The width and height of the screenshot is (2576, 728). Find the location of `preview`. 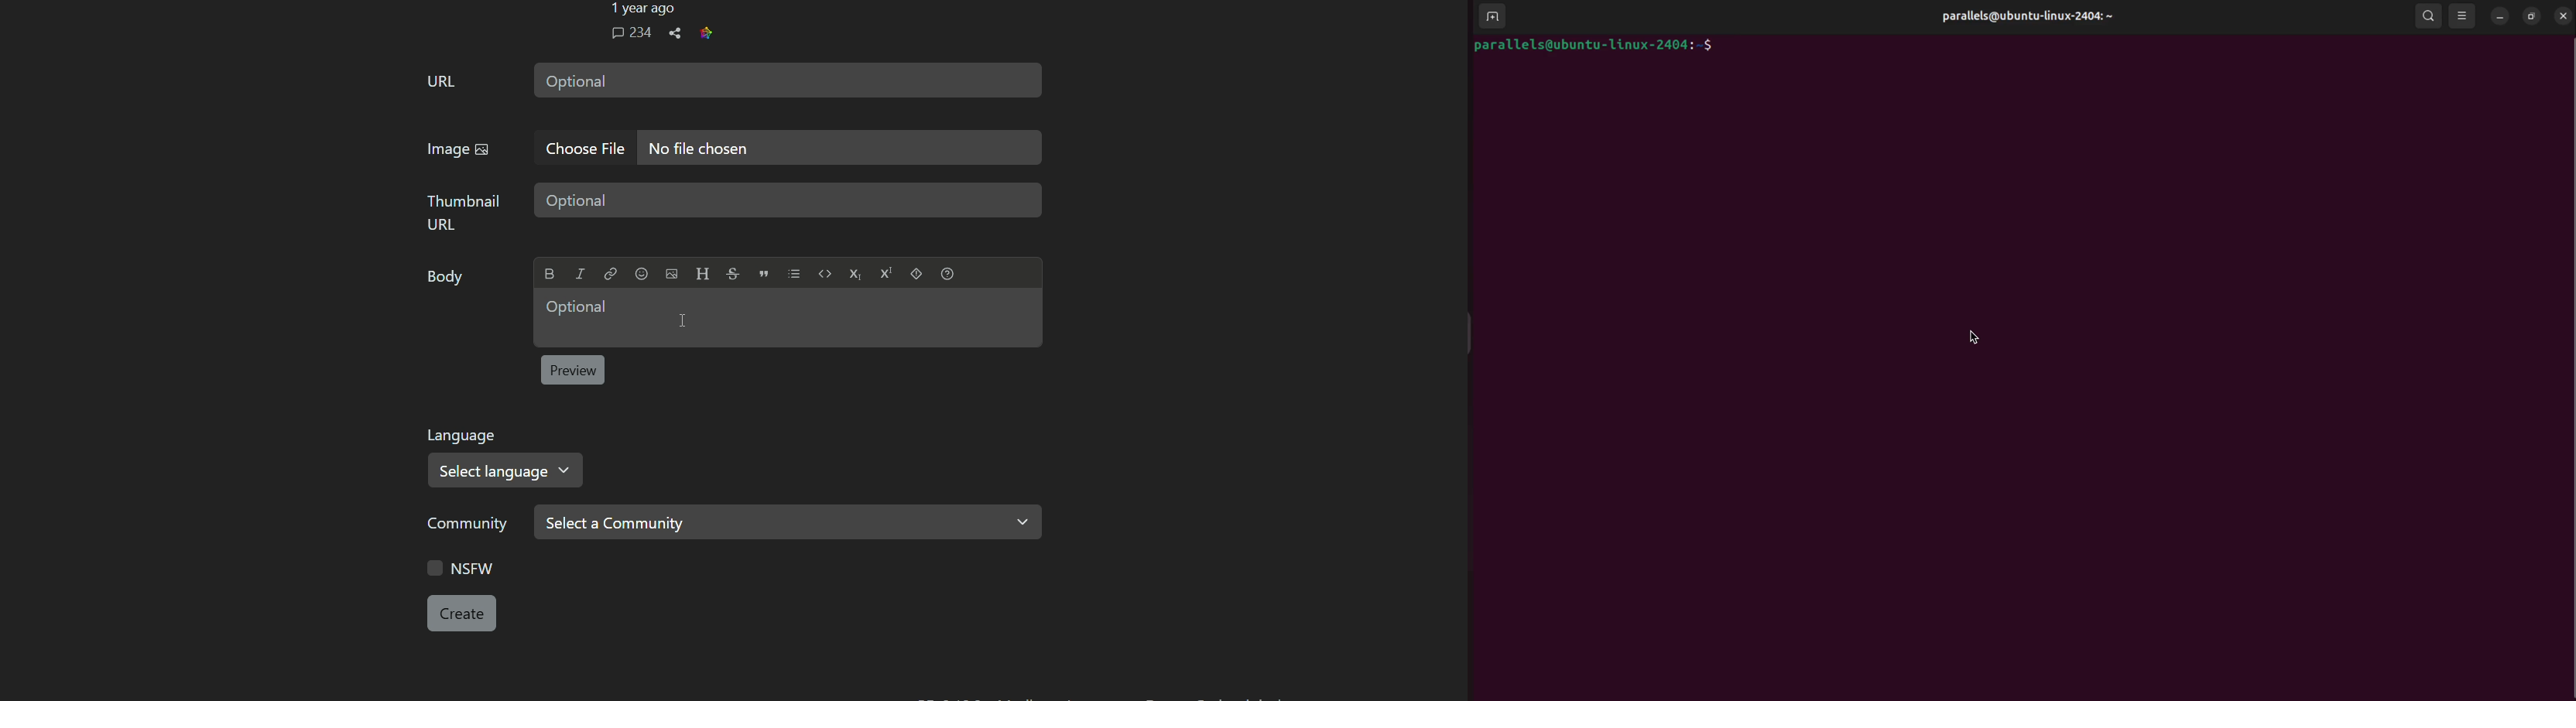

preview is located at coordinates (572, 370).